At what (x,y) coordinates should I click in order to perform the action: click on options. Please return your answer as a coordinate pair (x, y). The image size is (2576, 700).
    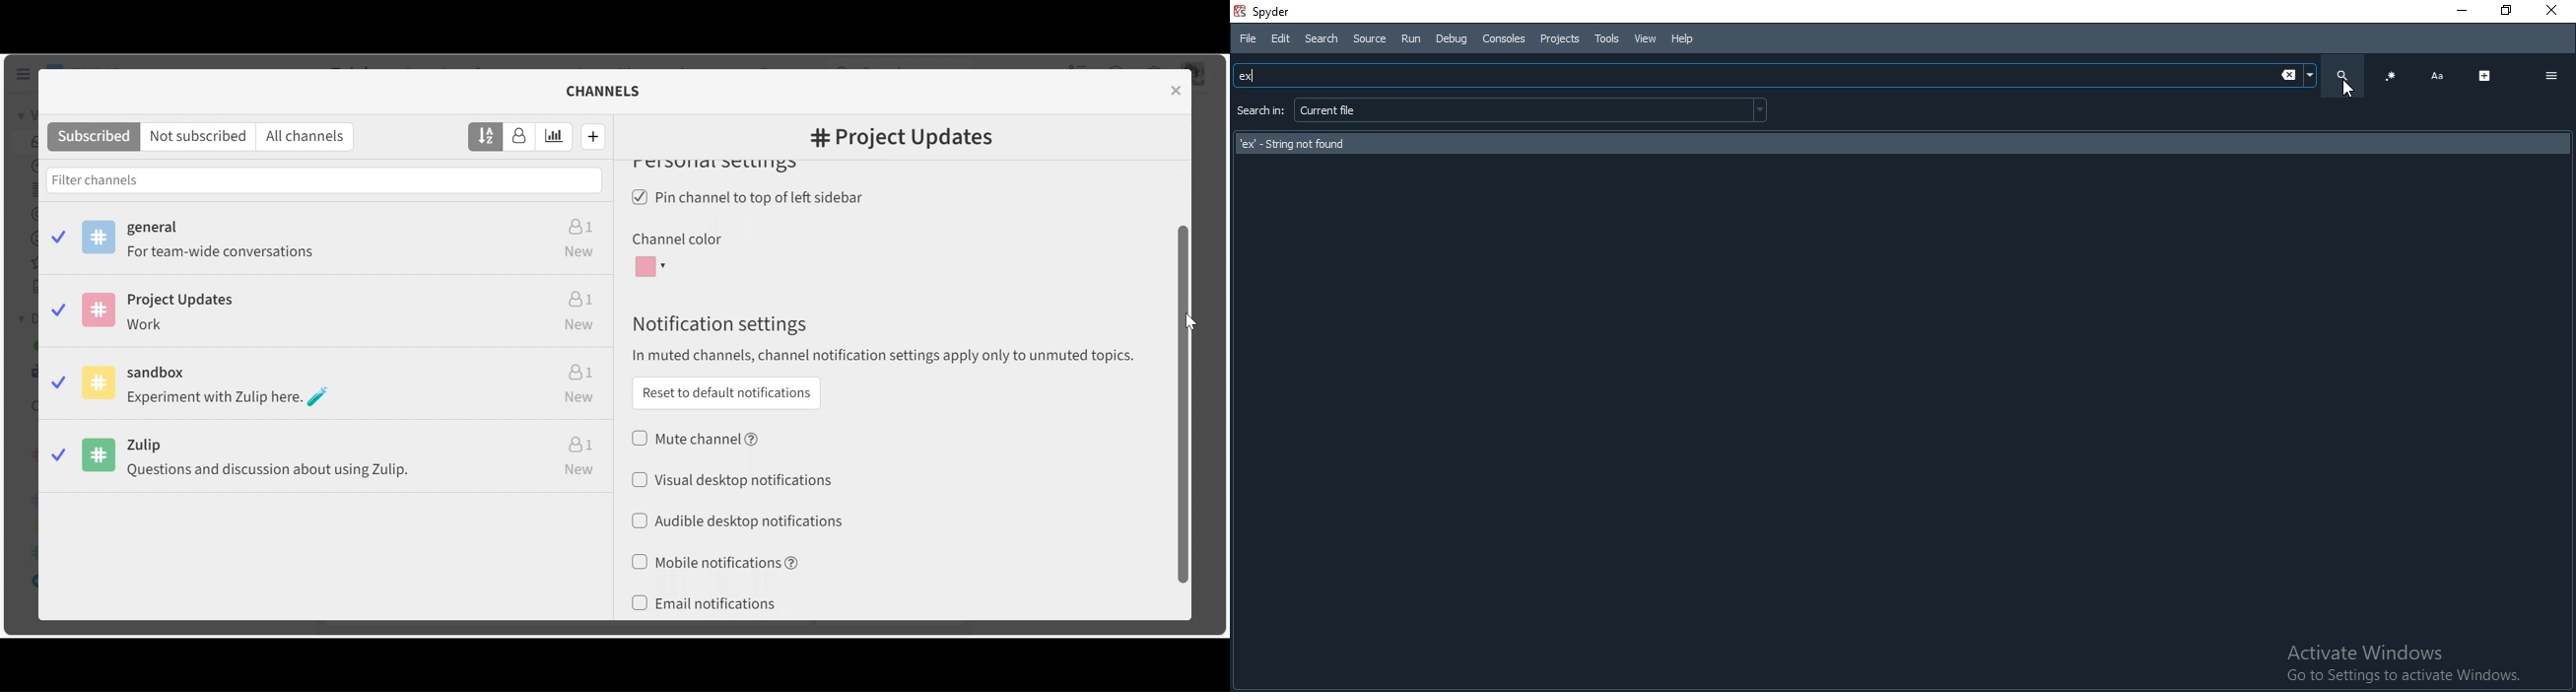
    Looking at the image, I should click on (2551, 75).